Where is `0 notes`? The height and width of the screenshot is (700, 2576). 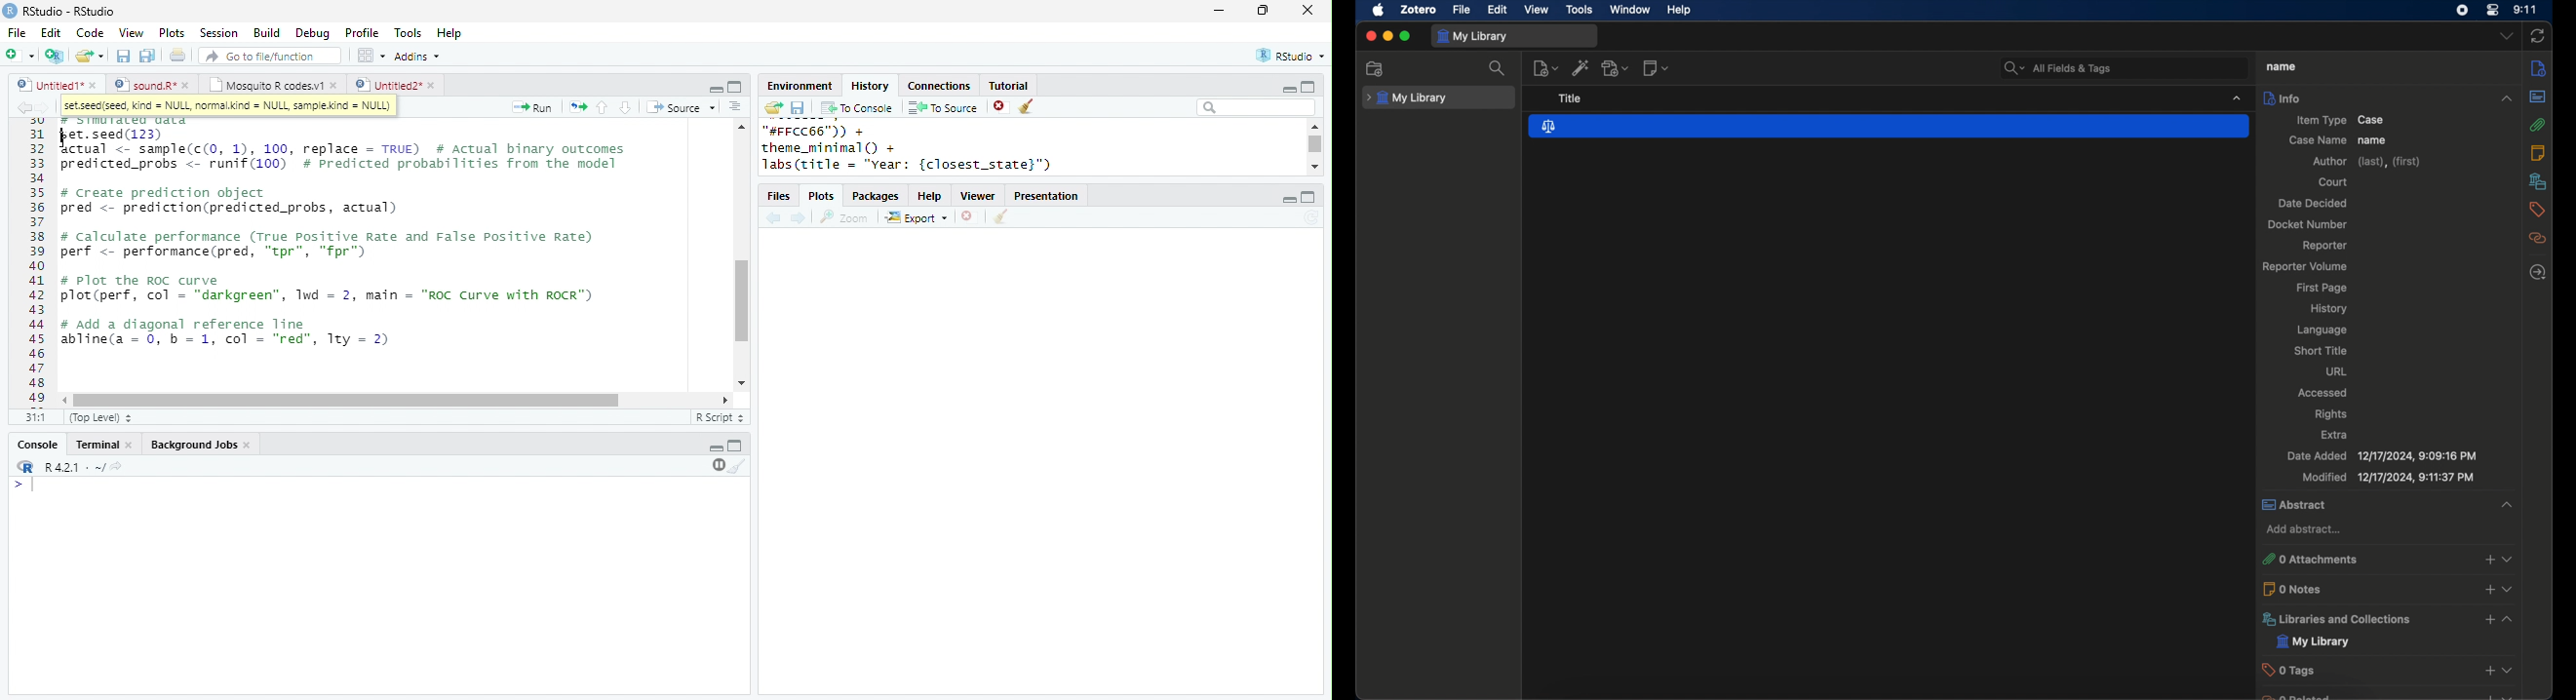 0 notes is located at coordinates (2387, 590).